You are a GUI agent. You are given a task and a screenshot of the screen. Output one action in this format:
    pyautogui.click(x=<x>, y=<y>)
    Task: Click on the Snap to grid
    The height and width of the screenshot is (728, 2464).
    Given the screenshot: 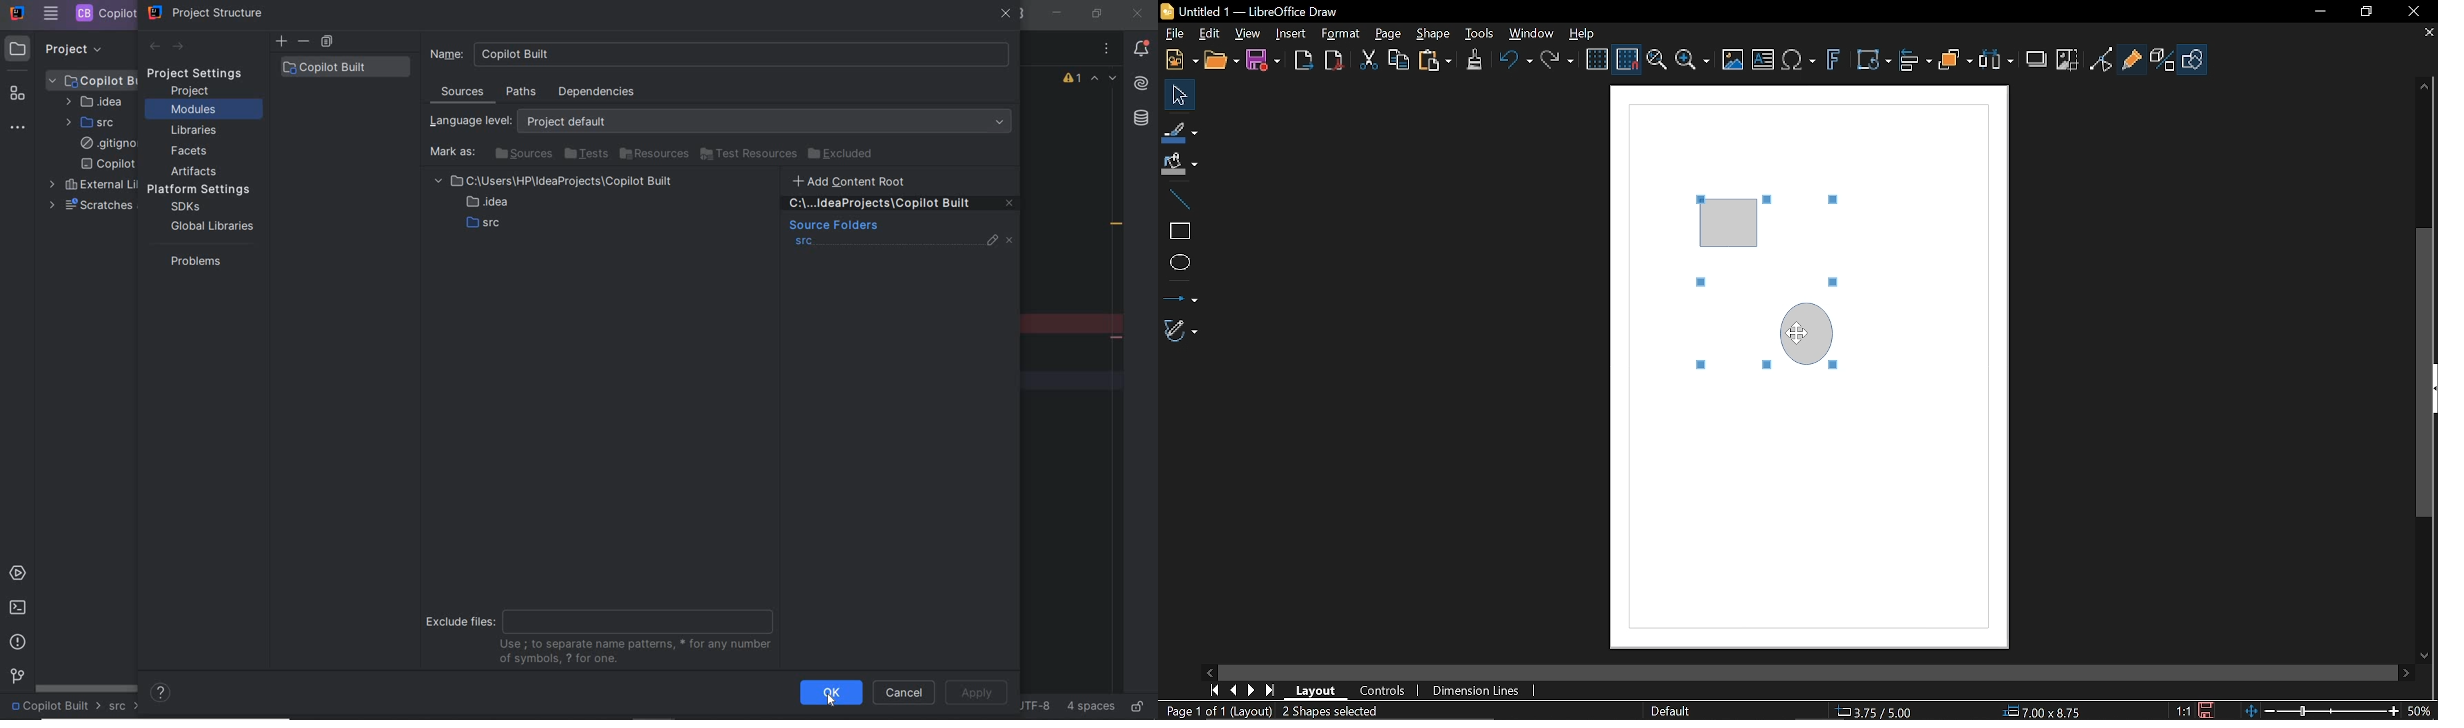 What is the action you would take?
    pyautogui.click(x=1628, y=59)
    